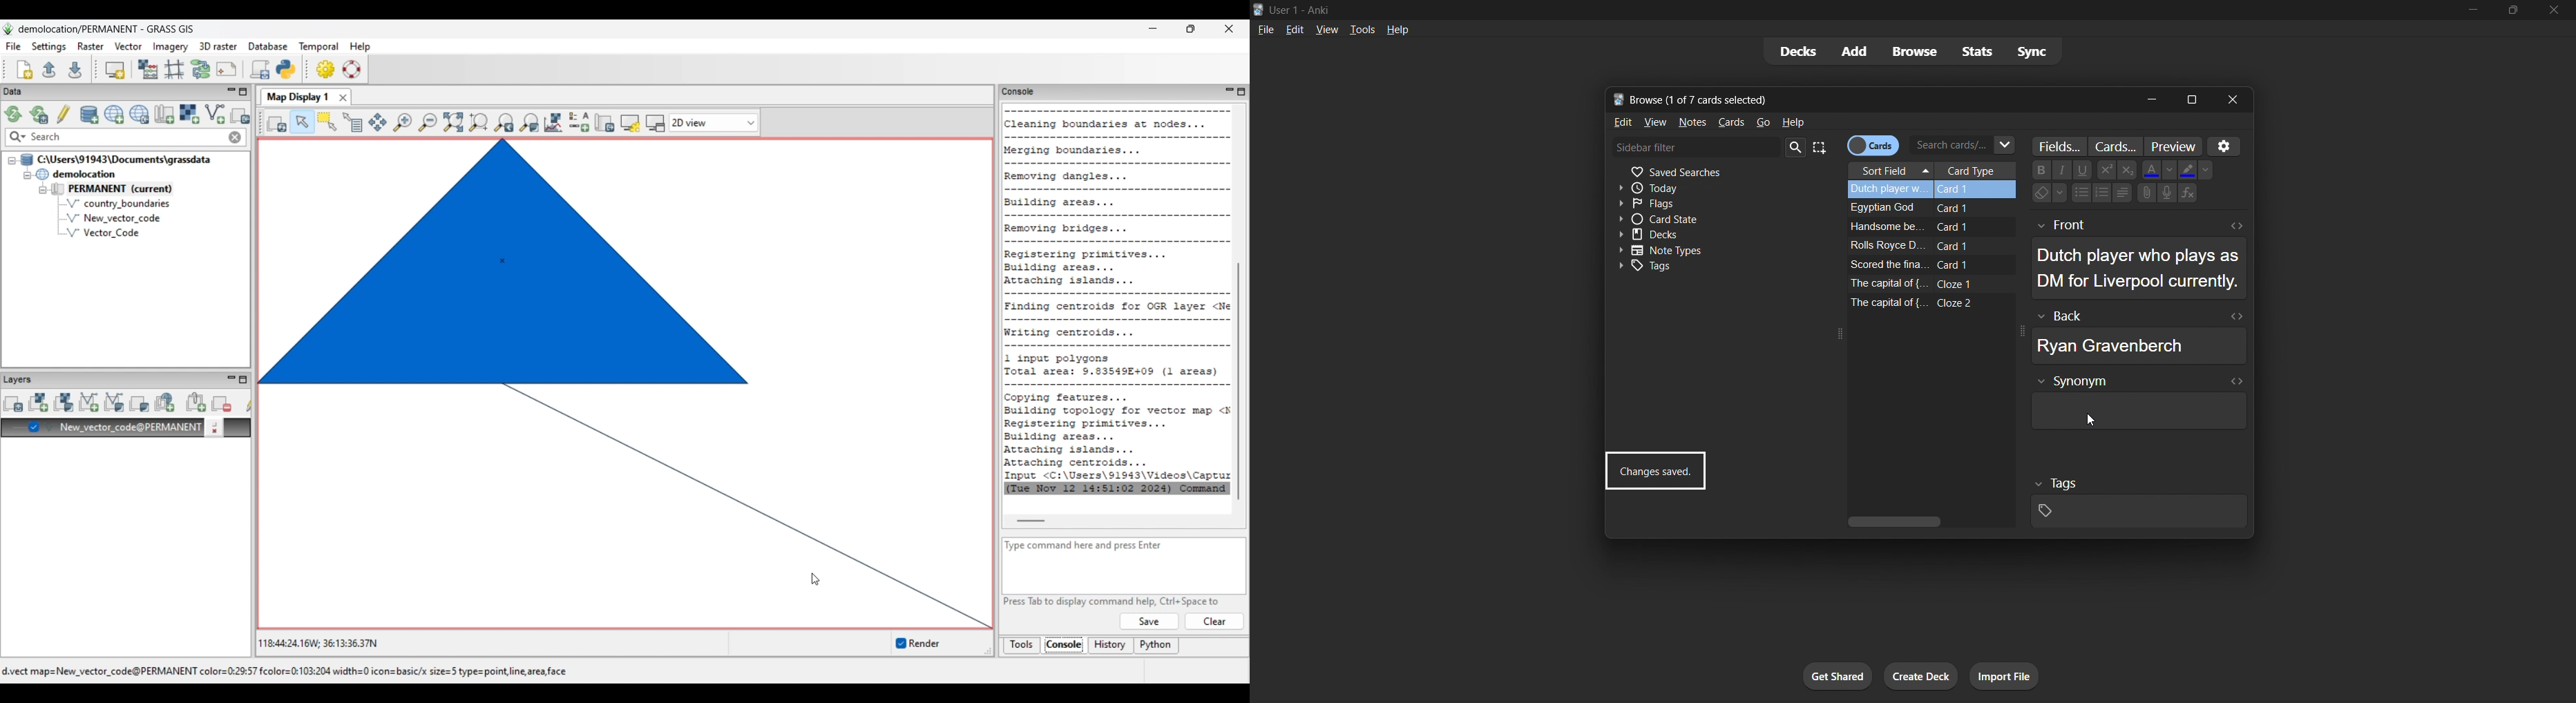 The width and height of the screenshot is (2576, 728). Describe the element at coordinates (1361, 29) in the screenshot. I see `tools` at that location.